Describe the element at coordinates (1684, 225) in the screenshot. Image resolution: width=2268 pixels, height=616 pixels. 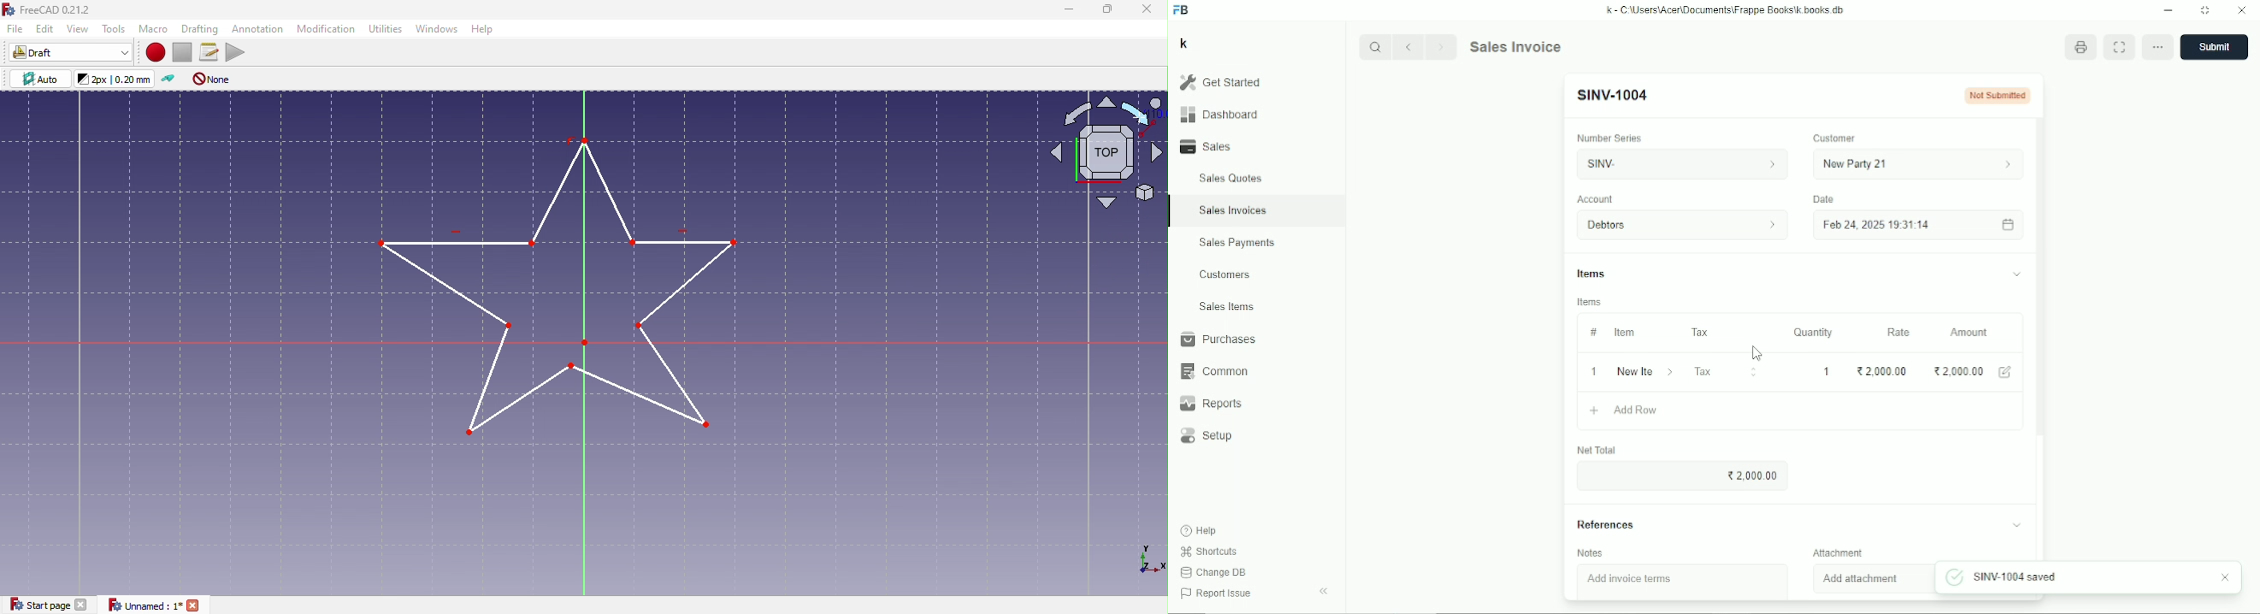
I see `Debtors` at that location.